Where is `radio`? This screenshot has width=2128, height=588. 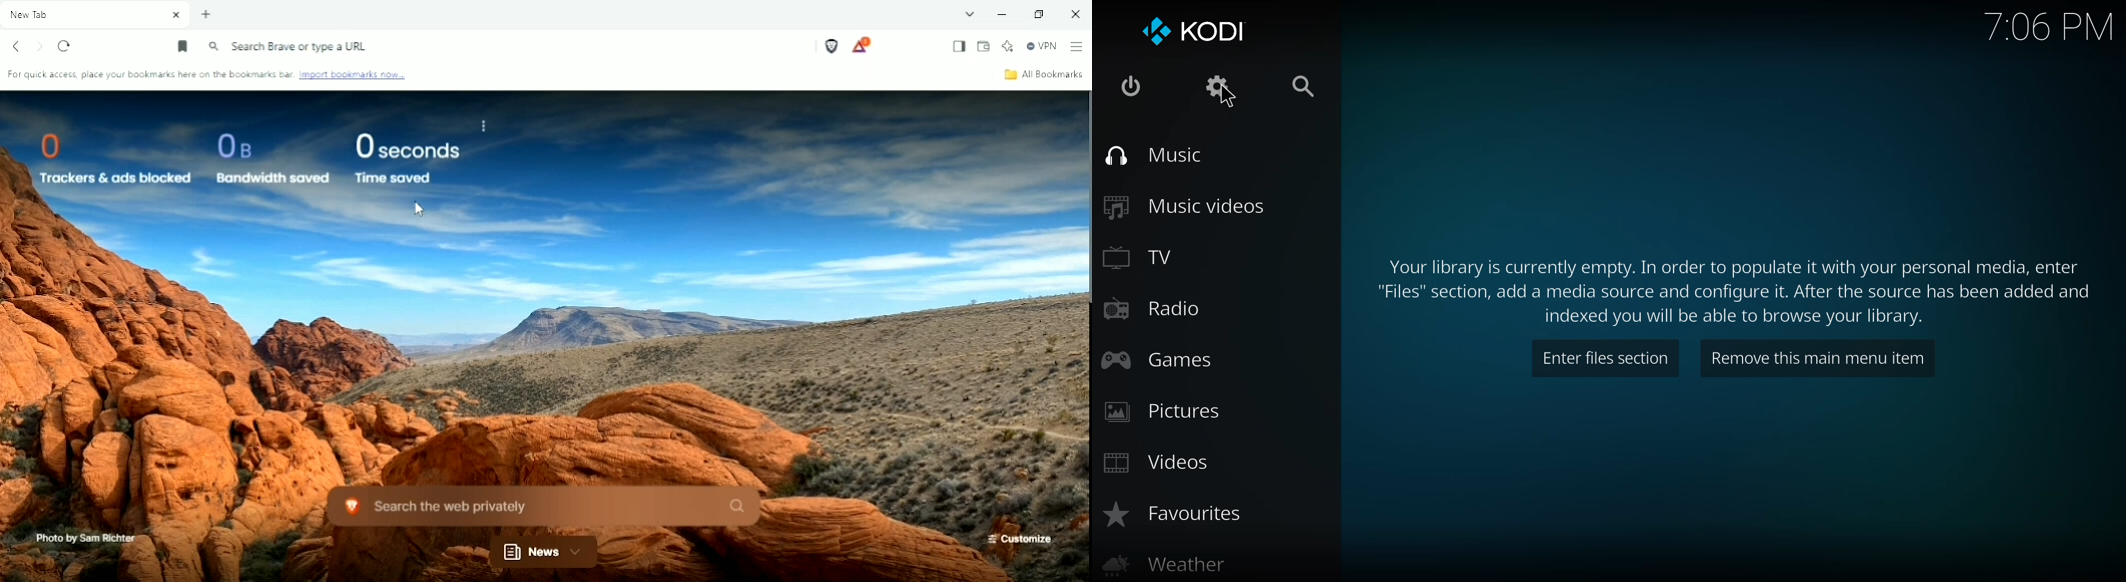
radio is located at coordinates (1148, 309).